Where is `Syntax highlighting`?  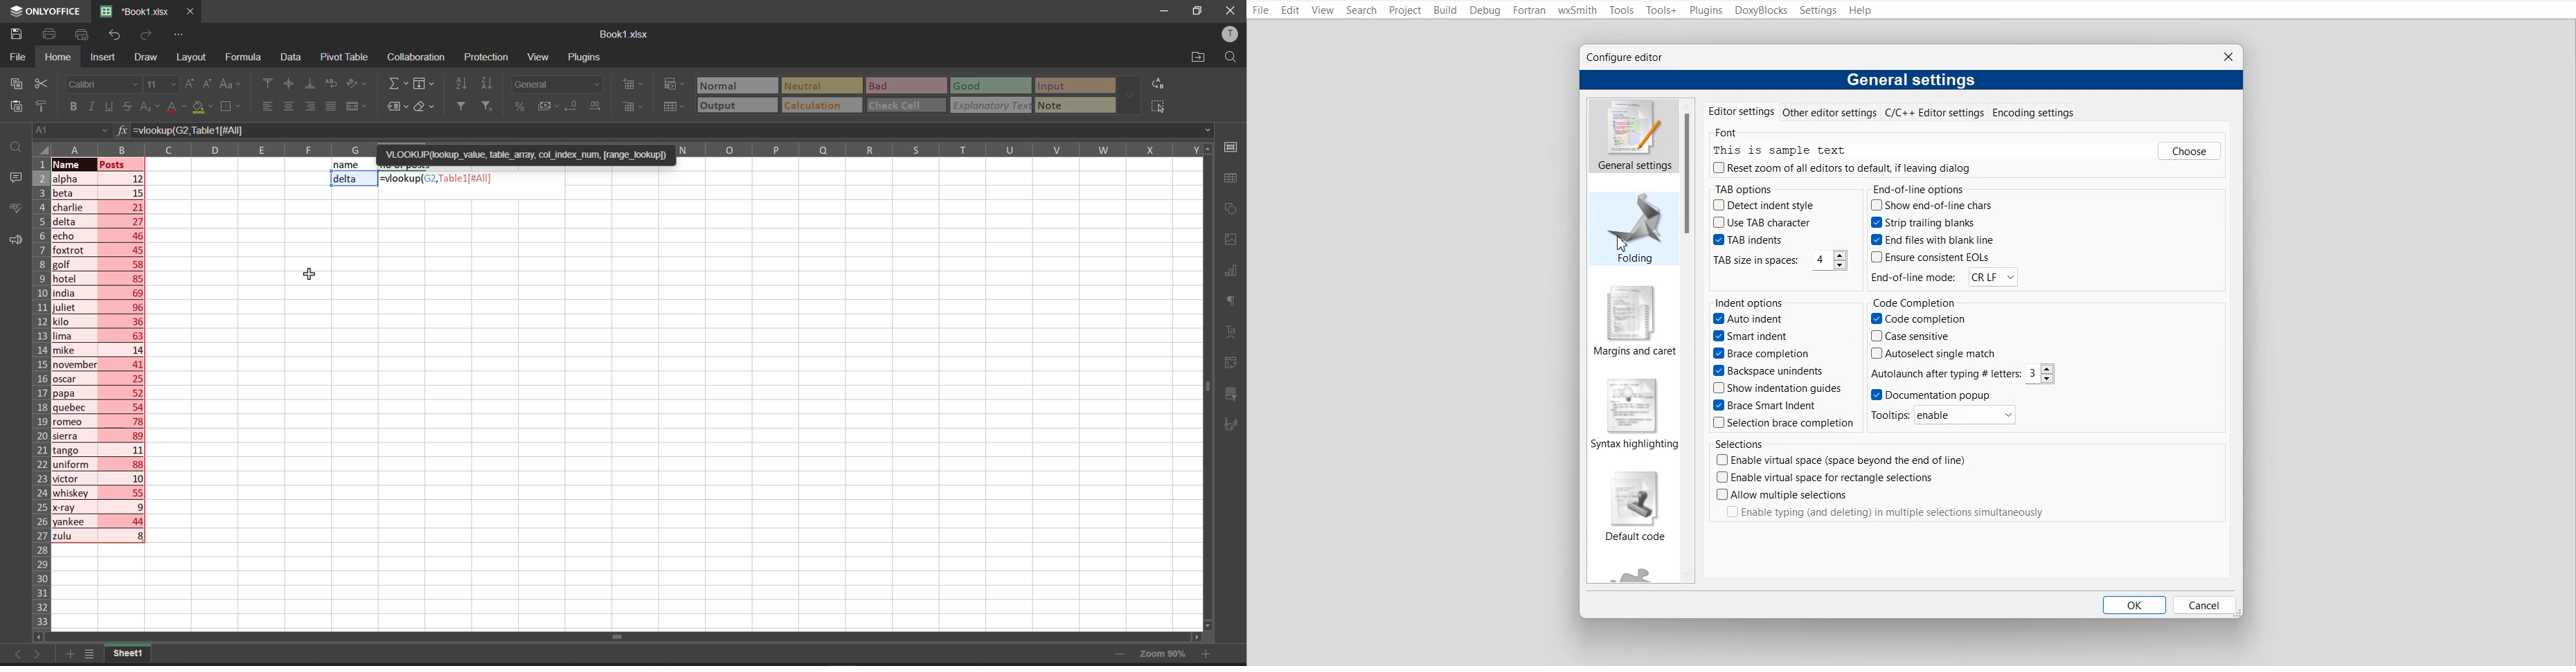 Syntax highlighting is located at coordinates (1636, 415).